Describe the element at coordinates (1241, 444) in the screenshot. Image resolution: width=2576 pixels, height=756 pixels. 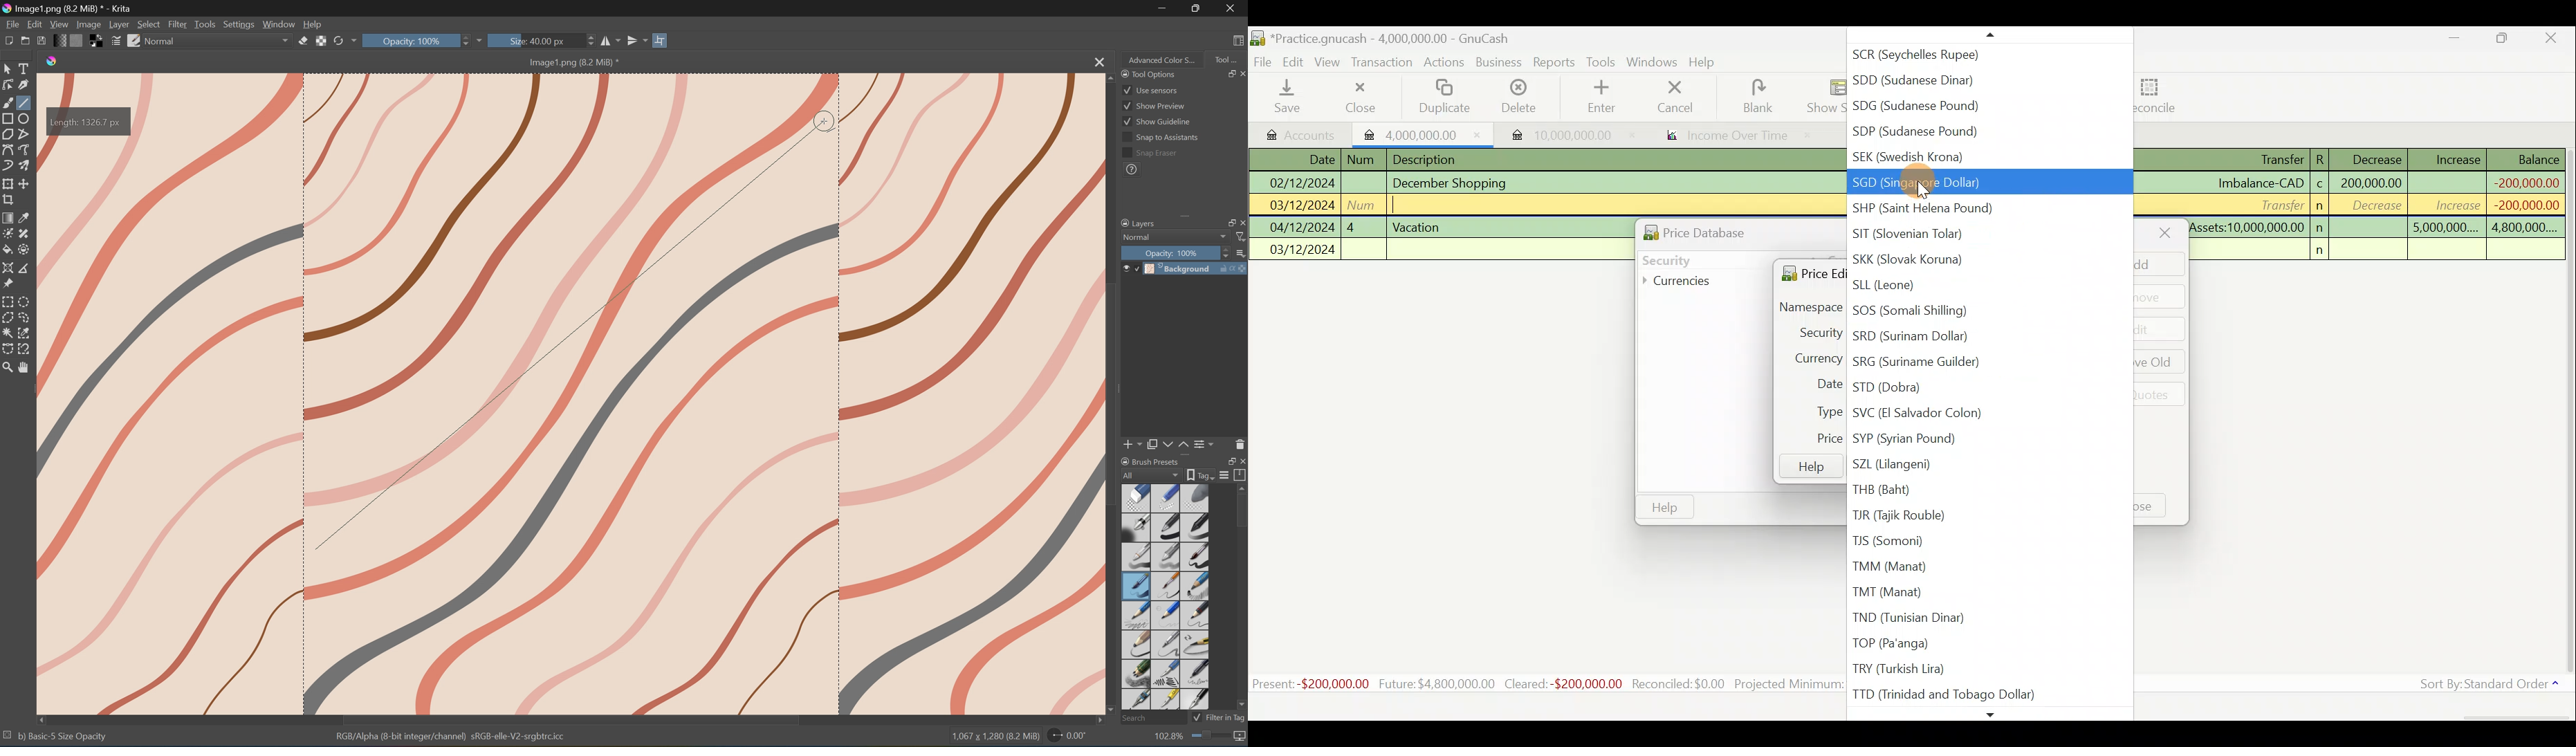
I see `Delete` at that location.